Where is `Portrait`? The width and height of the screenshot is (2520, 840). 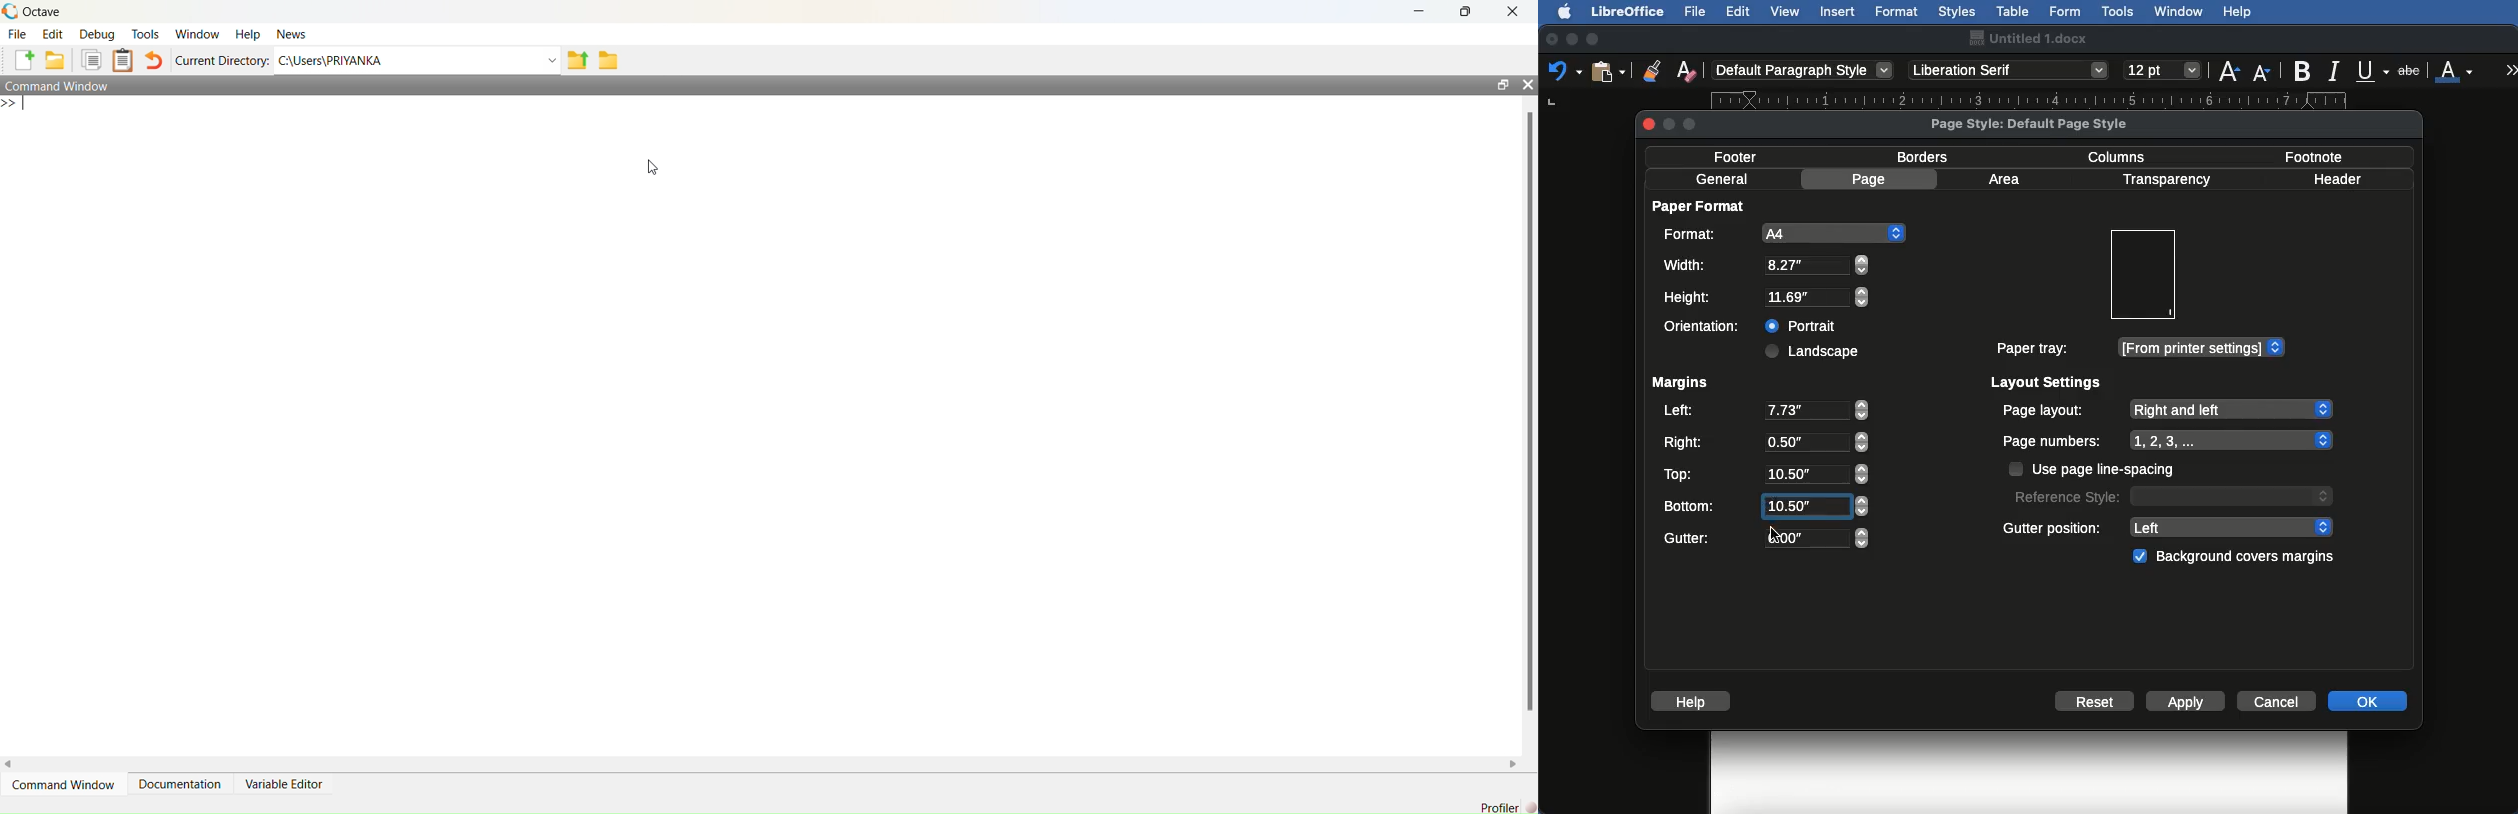 Portrait is located at coordinates (1803, 323).